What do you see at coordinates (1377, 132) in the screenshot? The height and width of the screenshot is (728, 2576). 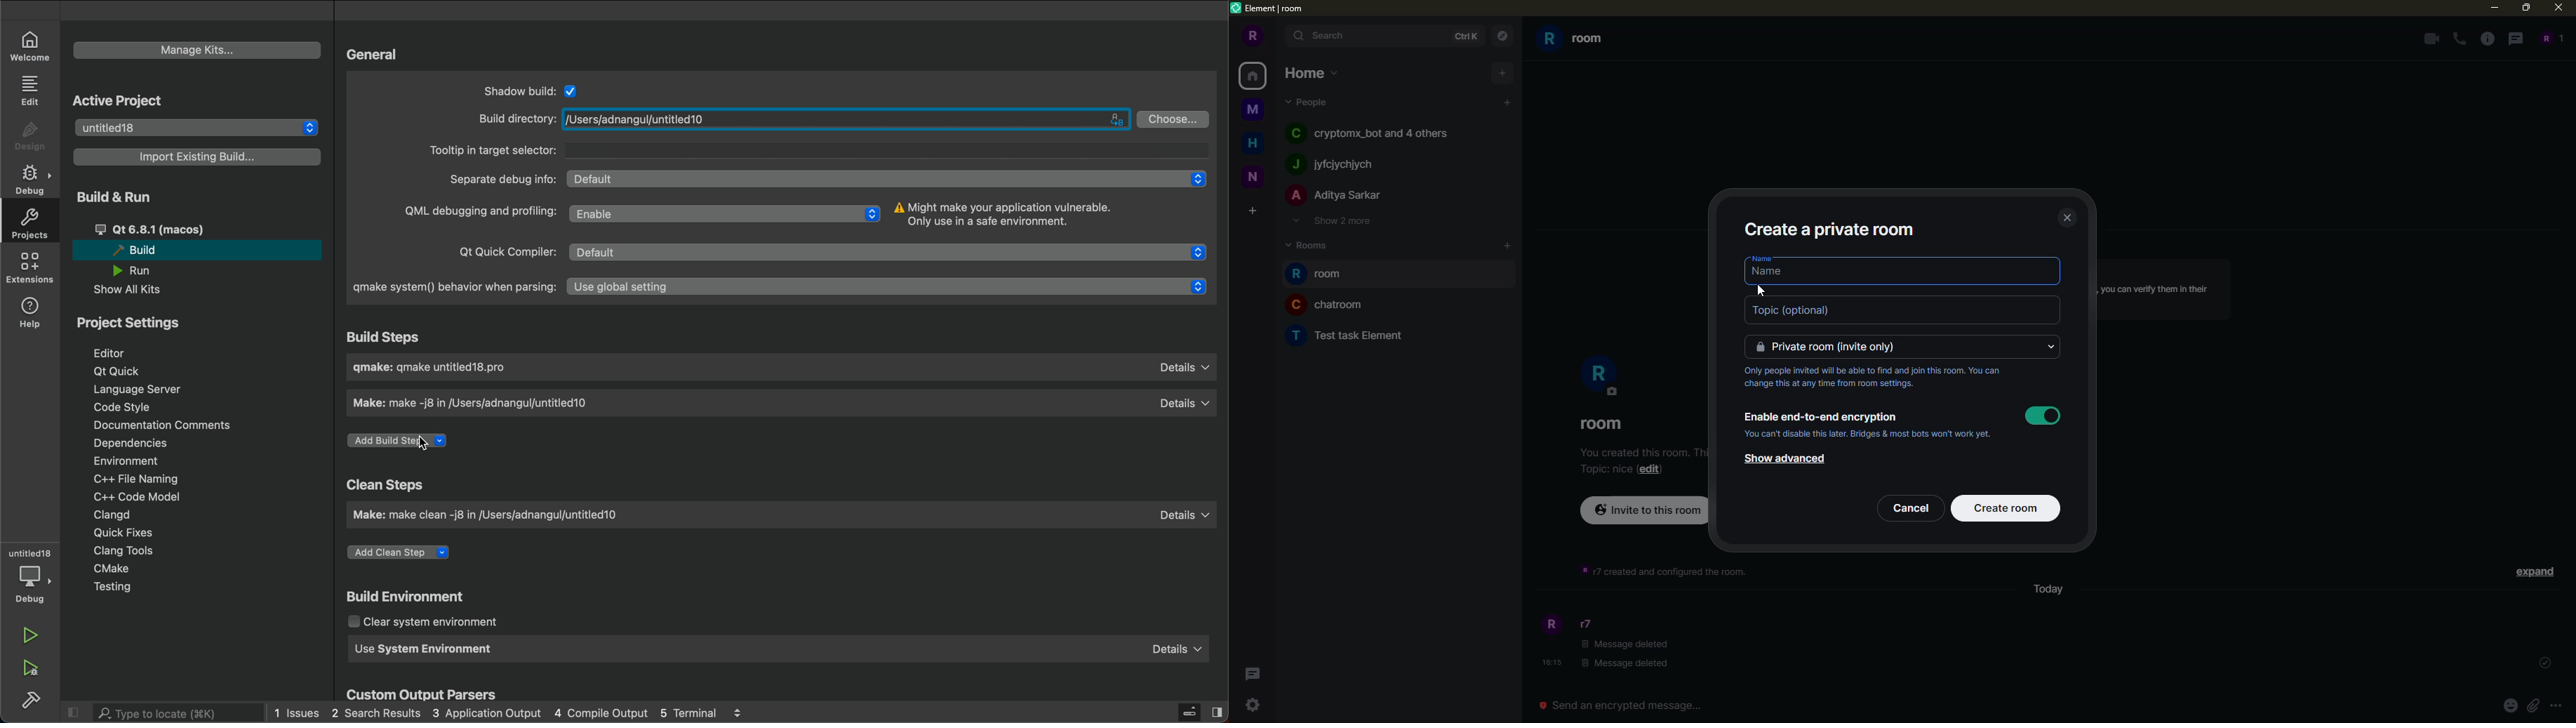 I see `people` at bounding box center [1377, 132].